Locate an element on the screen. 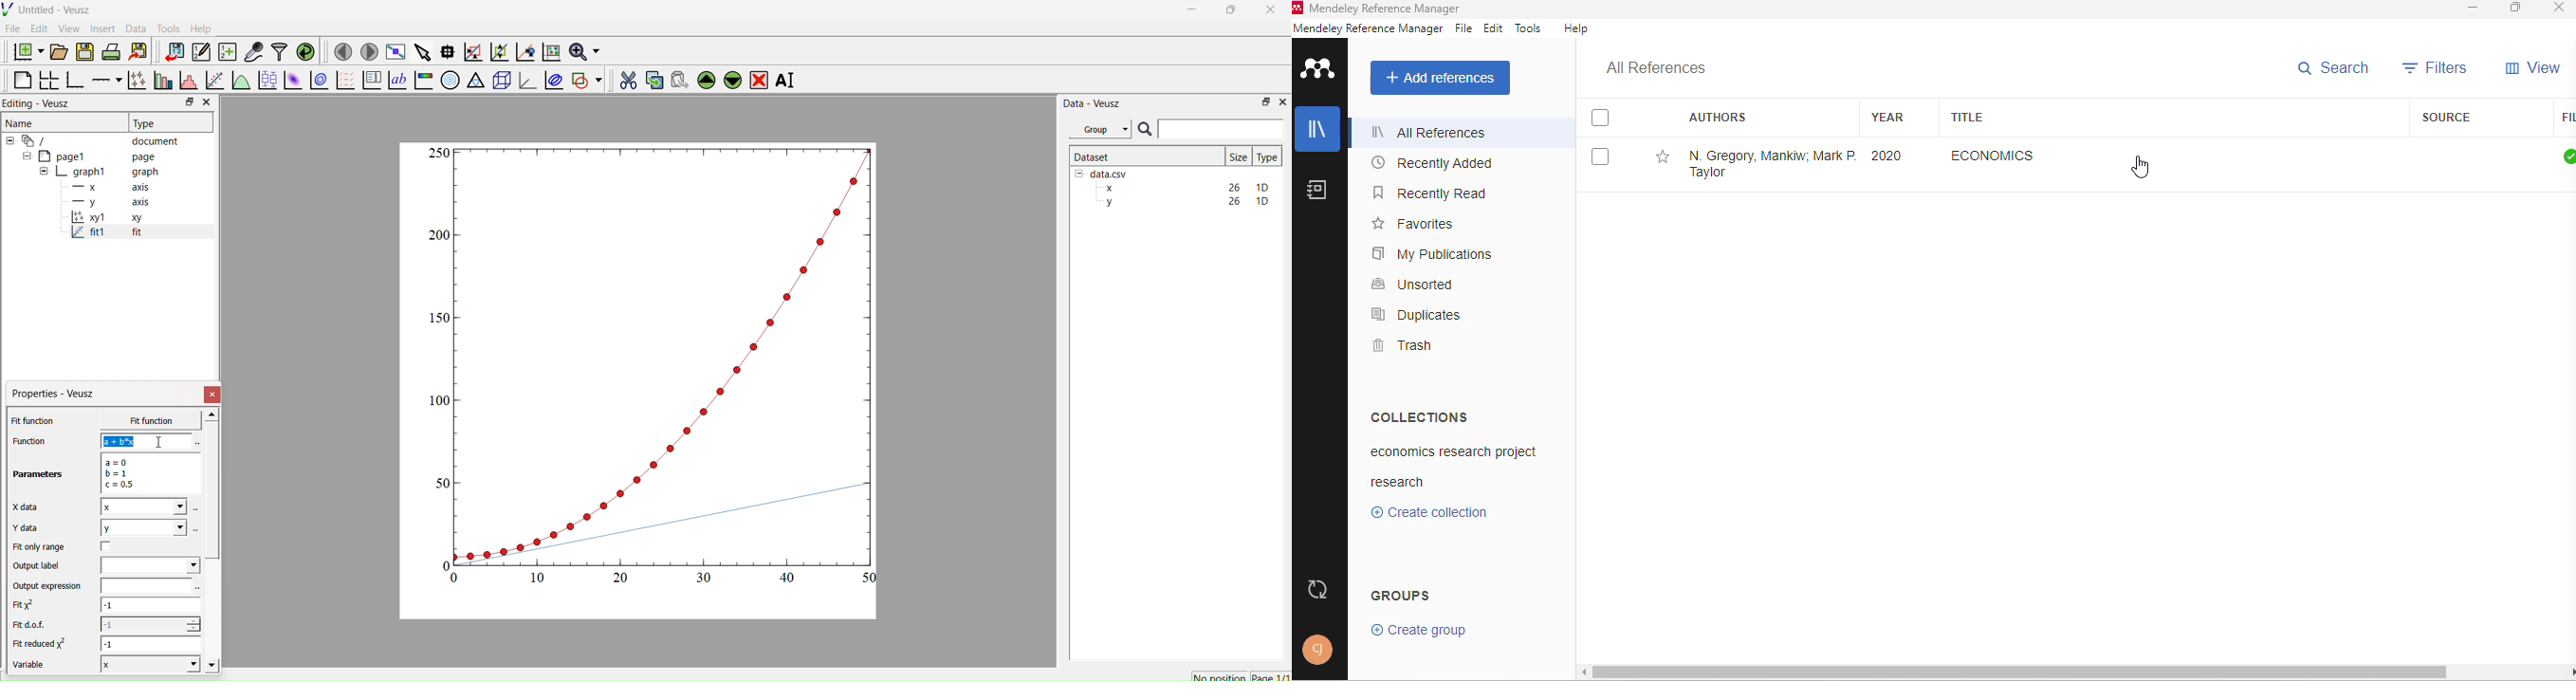  X  is located at coordinates (148, 664).